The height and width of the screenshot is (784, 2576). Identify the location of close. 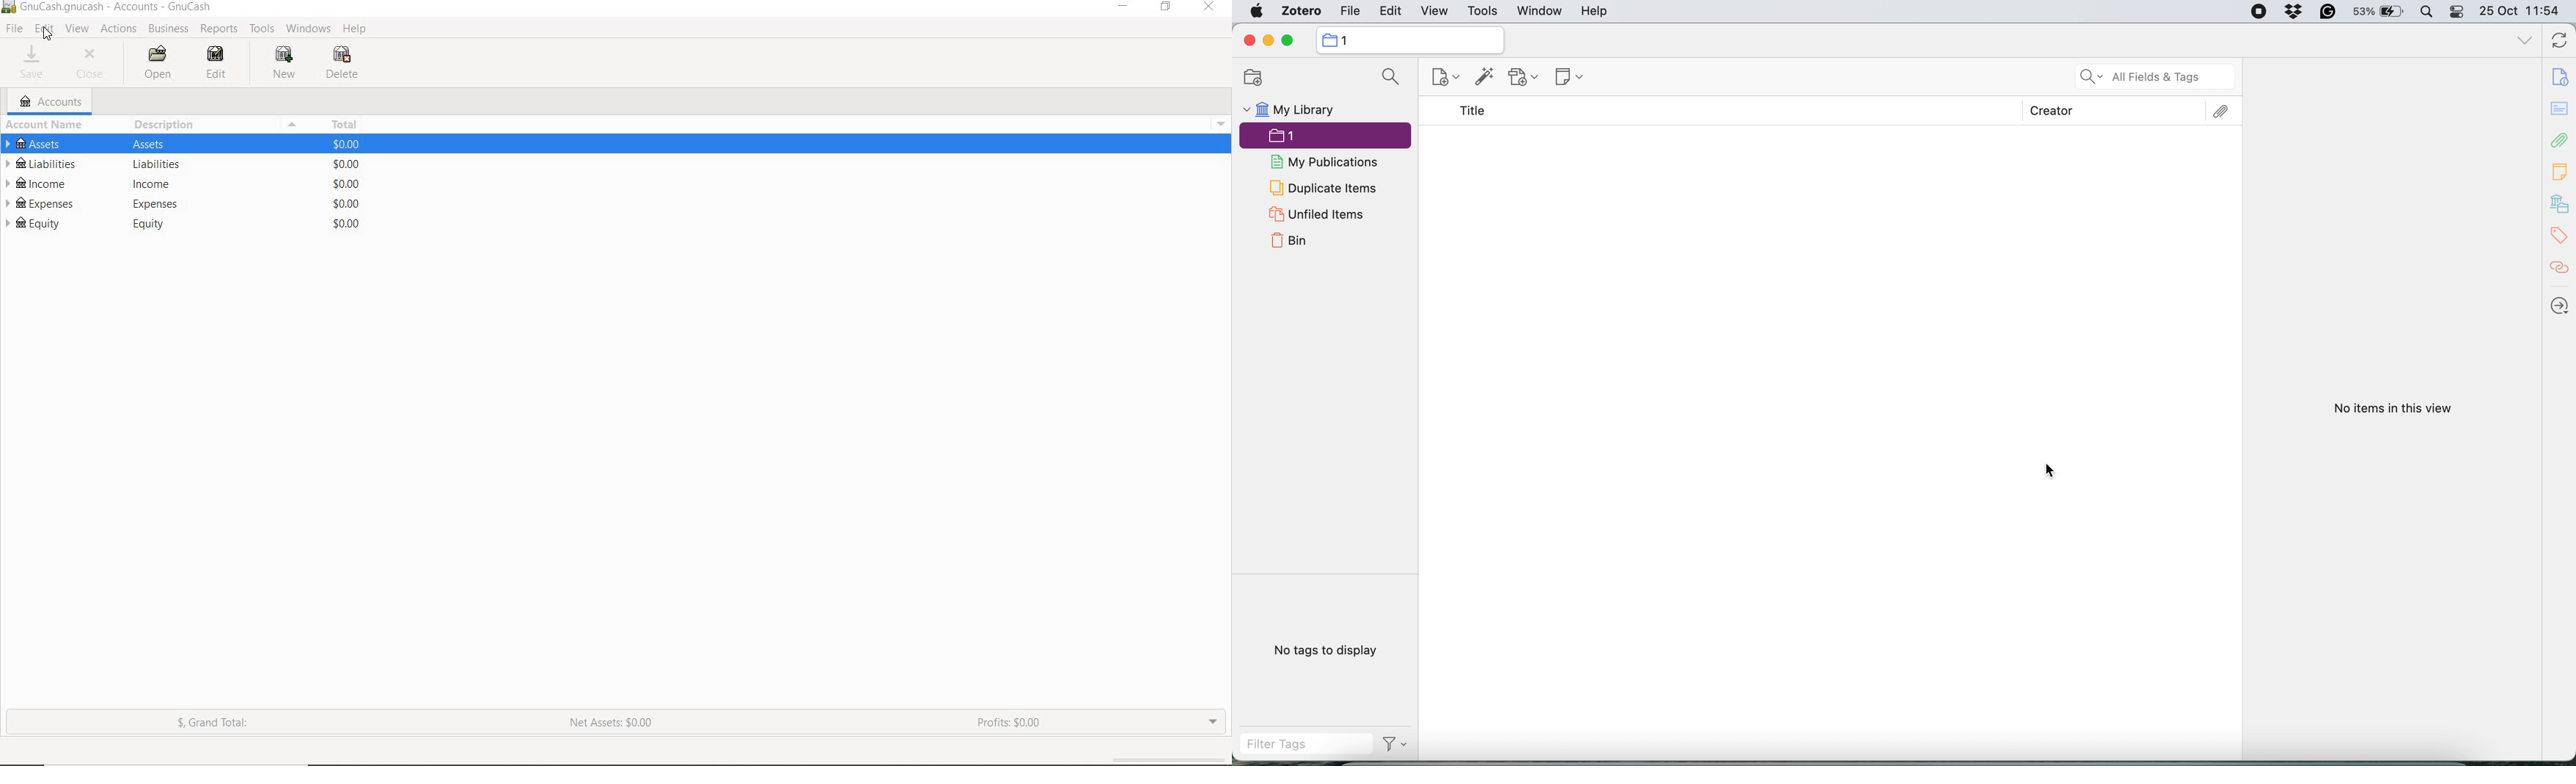
(1248, 40).